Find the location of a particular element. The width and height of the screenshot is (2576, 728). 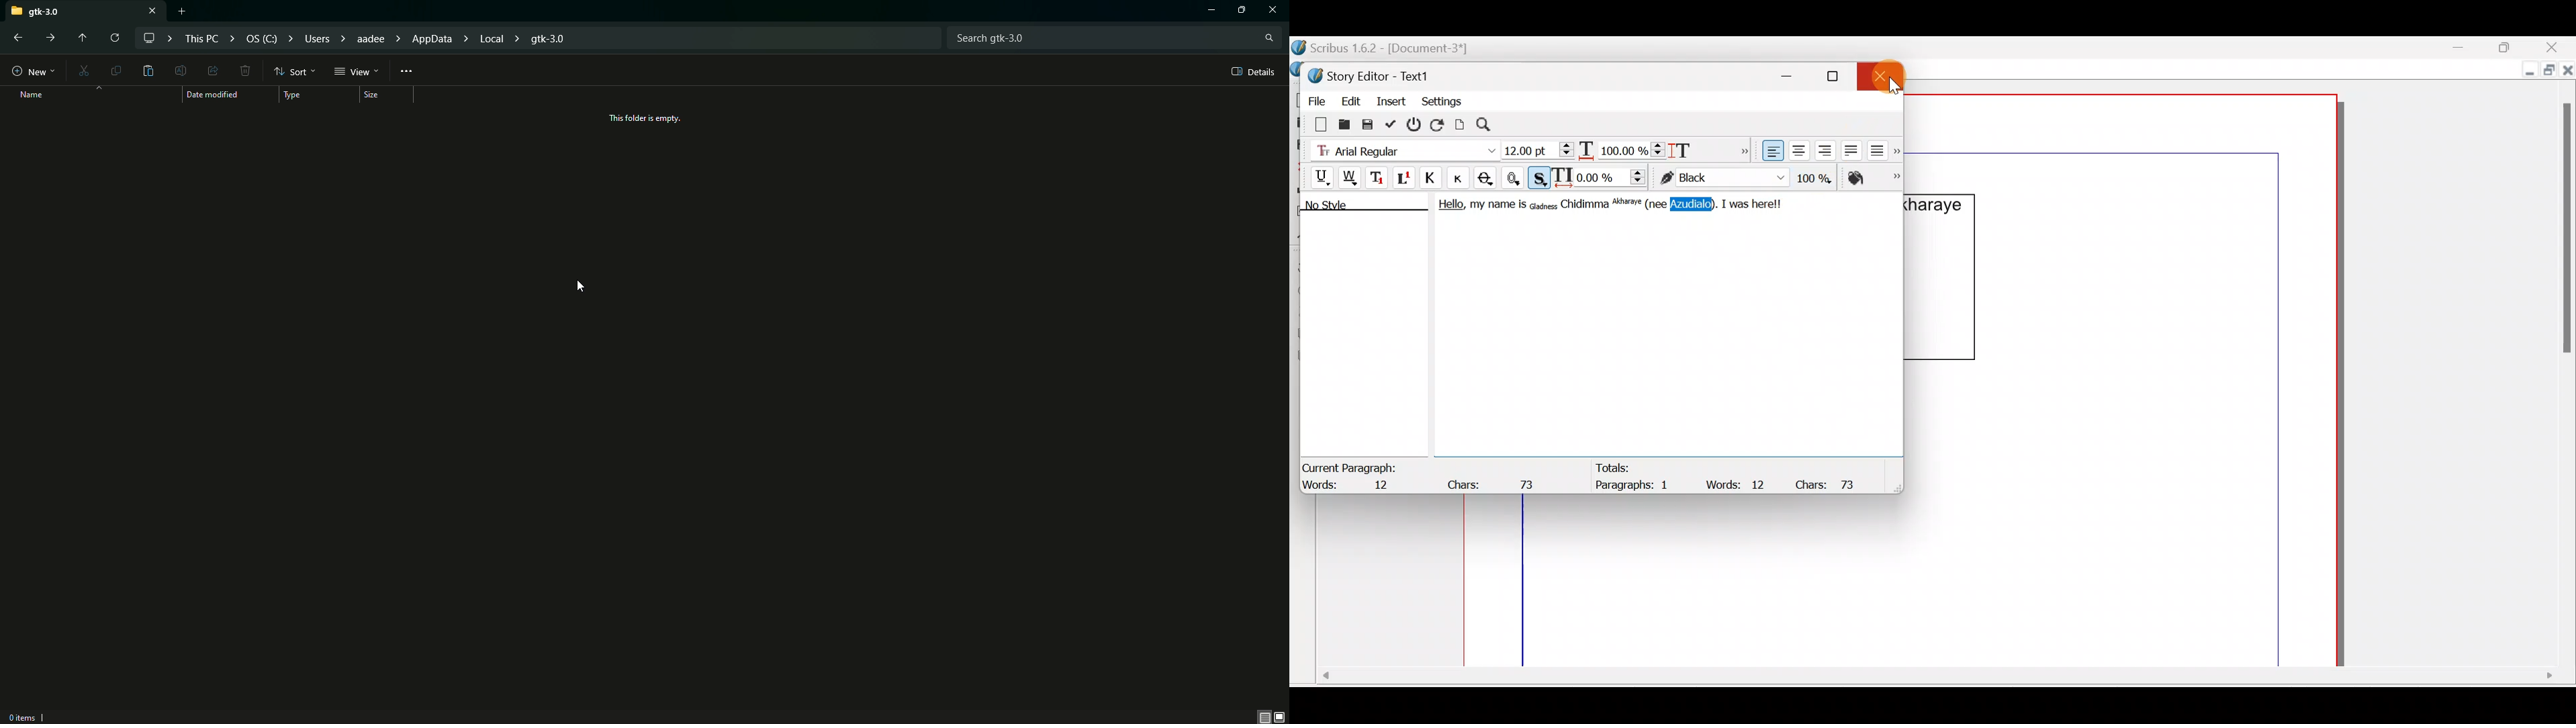

Akharaye is located at coordinates (1630, 204).